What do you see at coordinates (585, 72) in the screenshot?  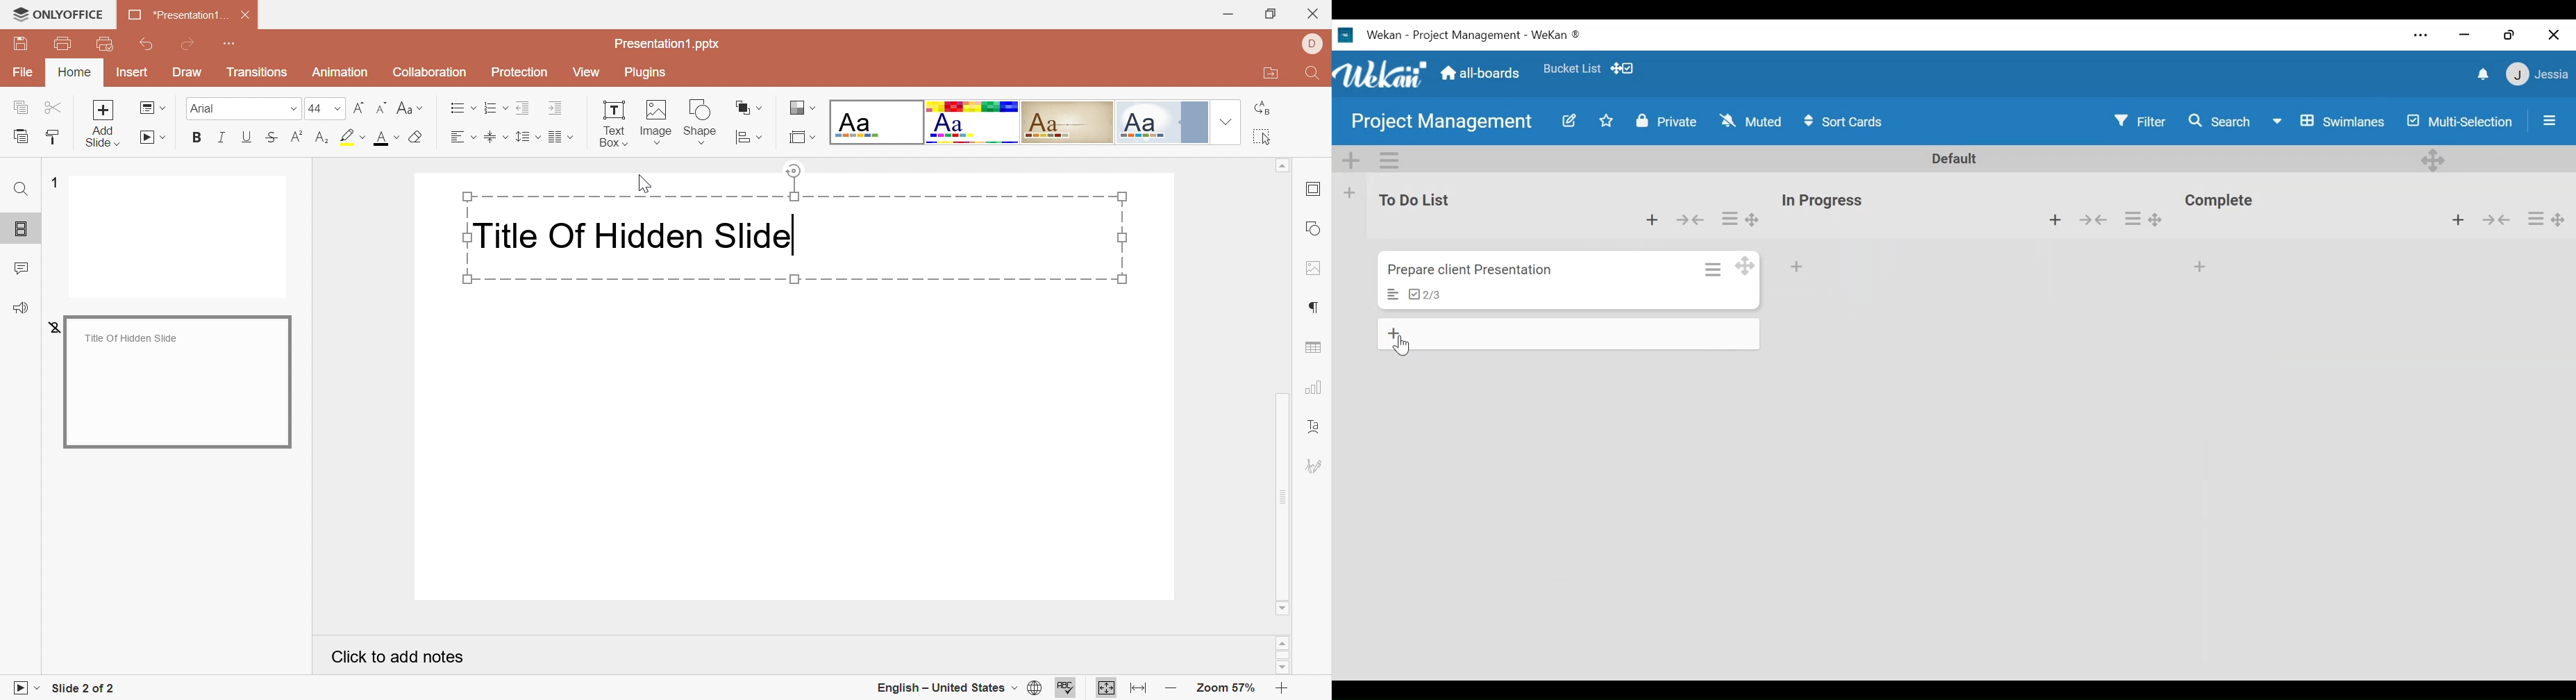 I see `View` at bounding box center [585, 72].